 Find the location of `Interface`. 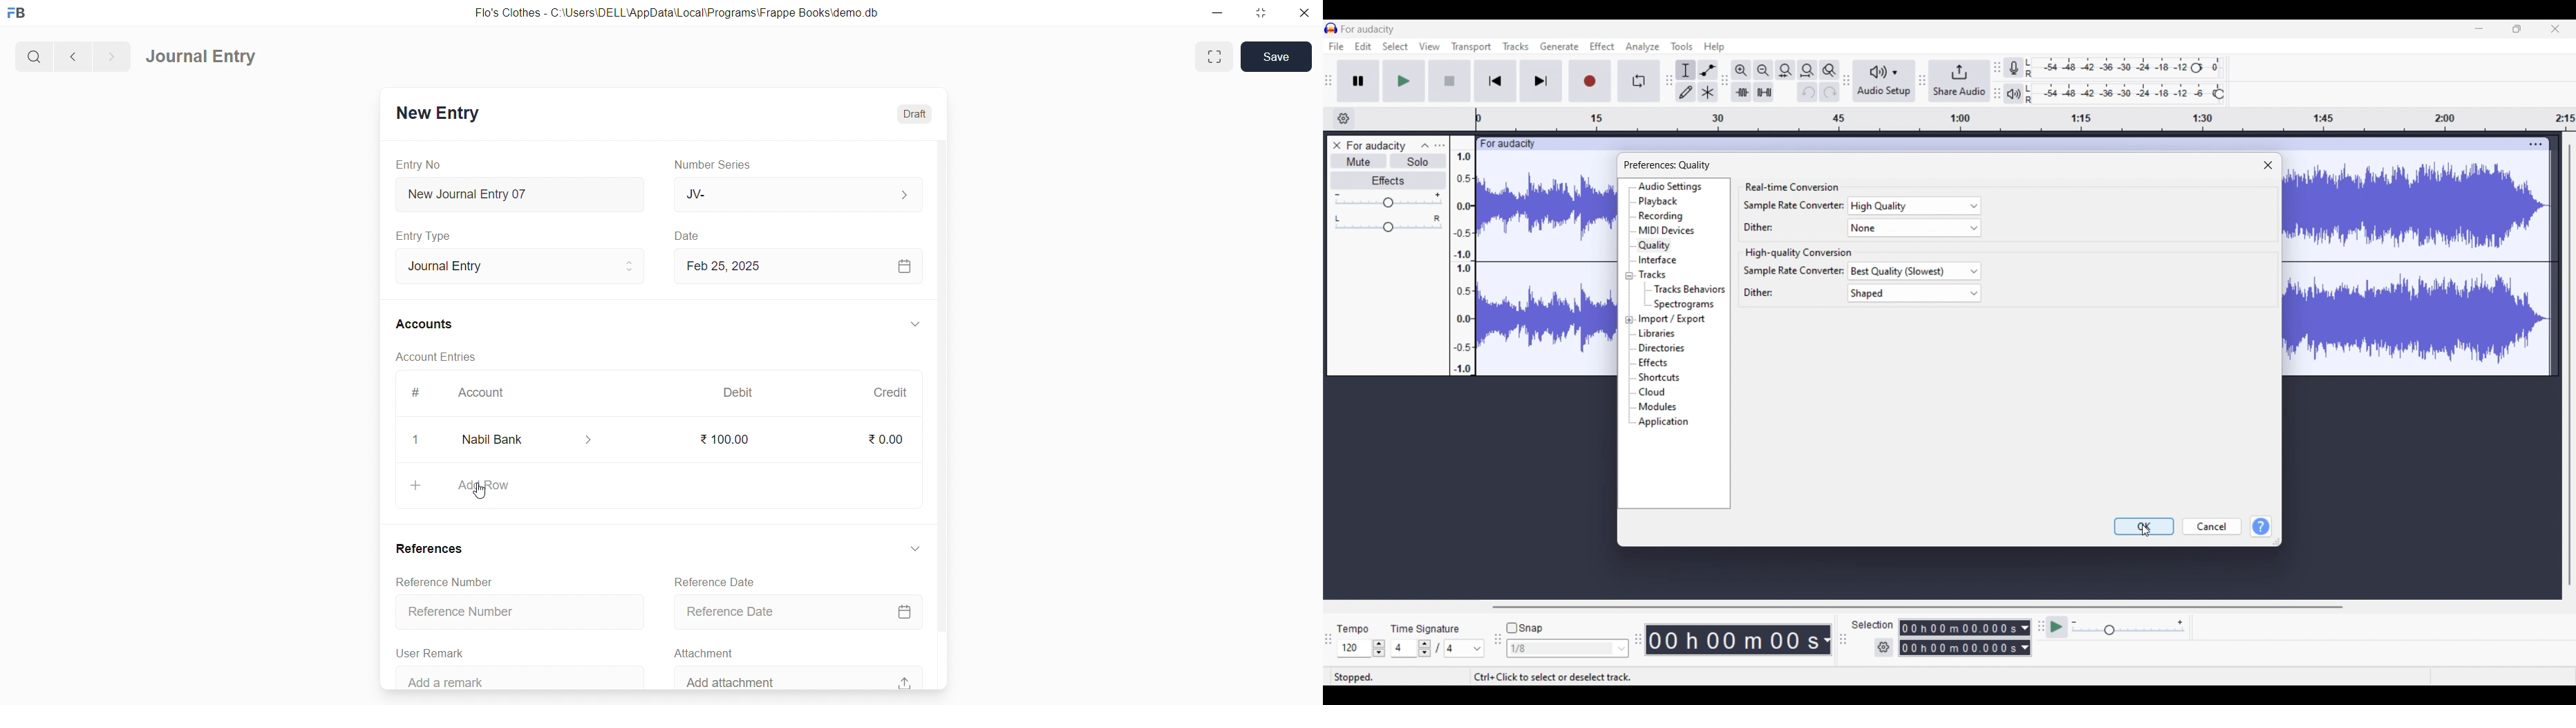

Interface is located at coordinates (1658, 260).